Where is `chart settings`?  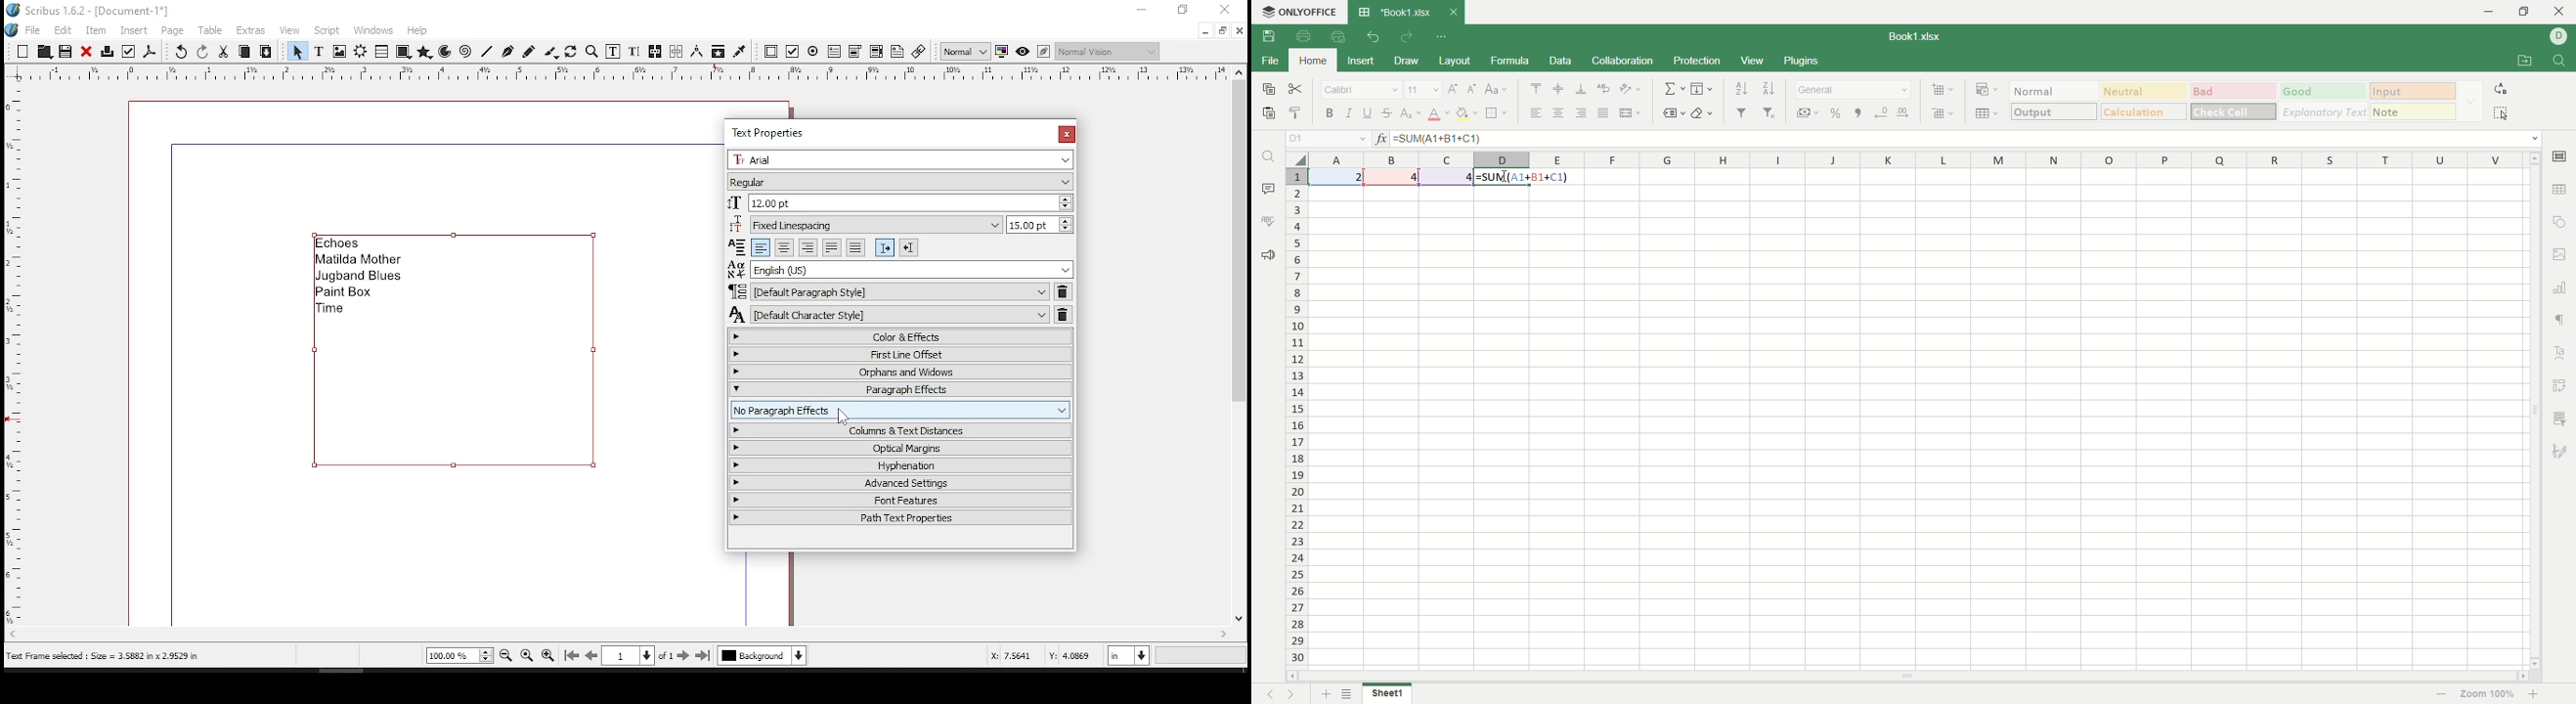
chart settings is located at coordinates (2560, 288).